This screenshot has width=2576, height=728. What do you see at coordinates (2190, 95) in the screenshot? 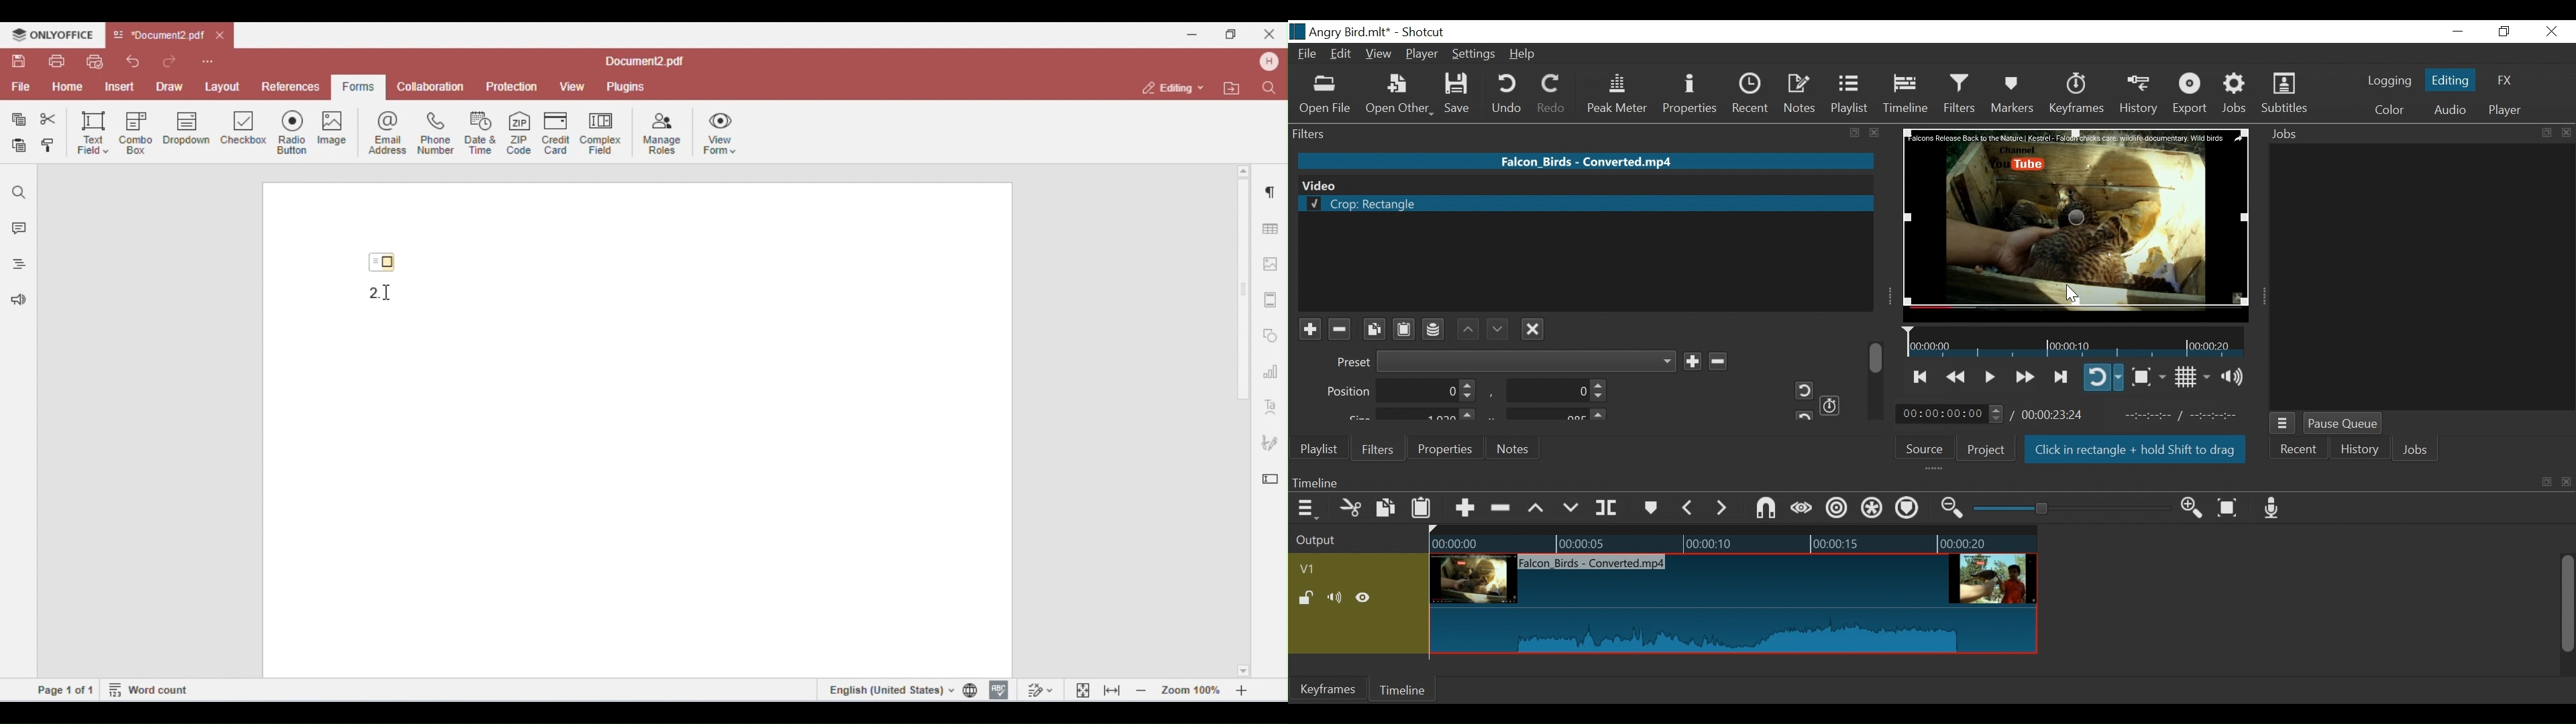
I see `Export` at bounding box center [2190, 95].